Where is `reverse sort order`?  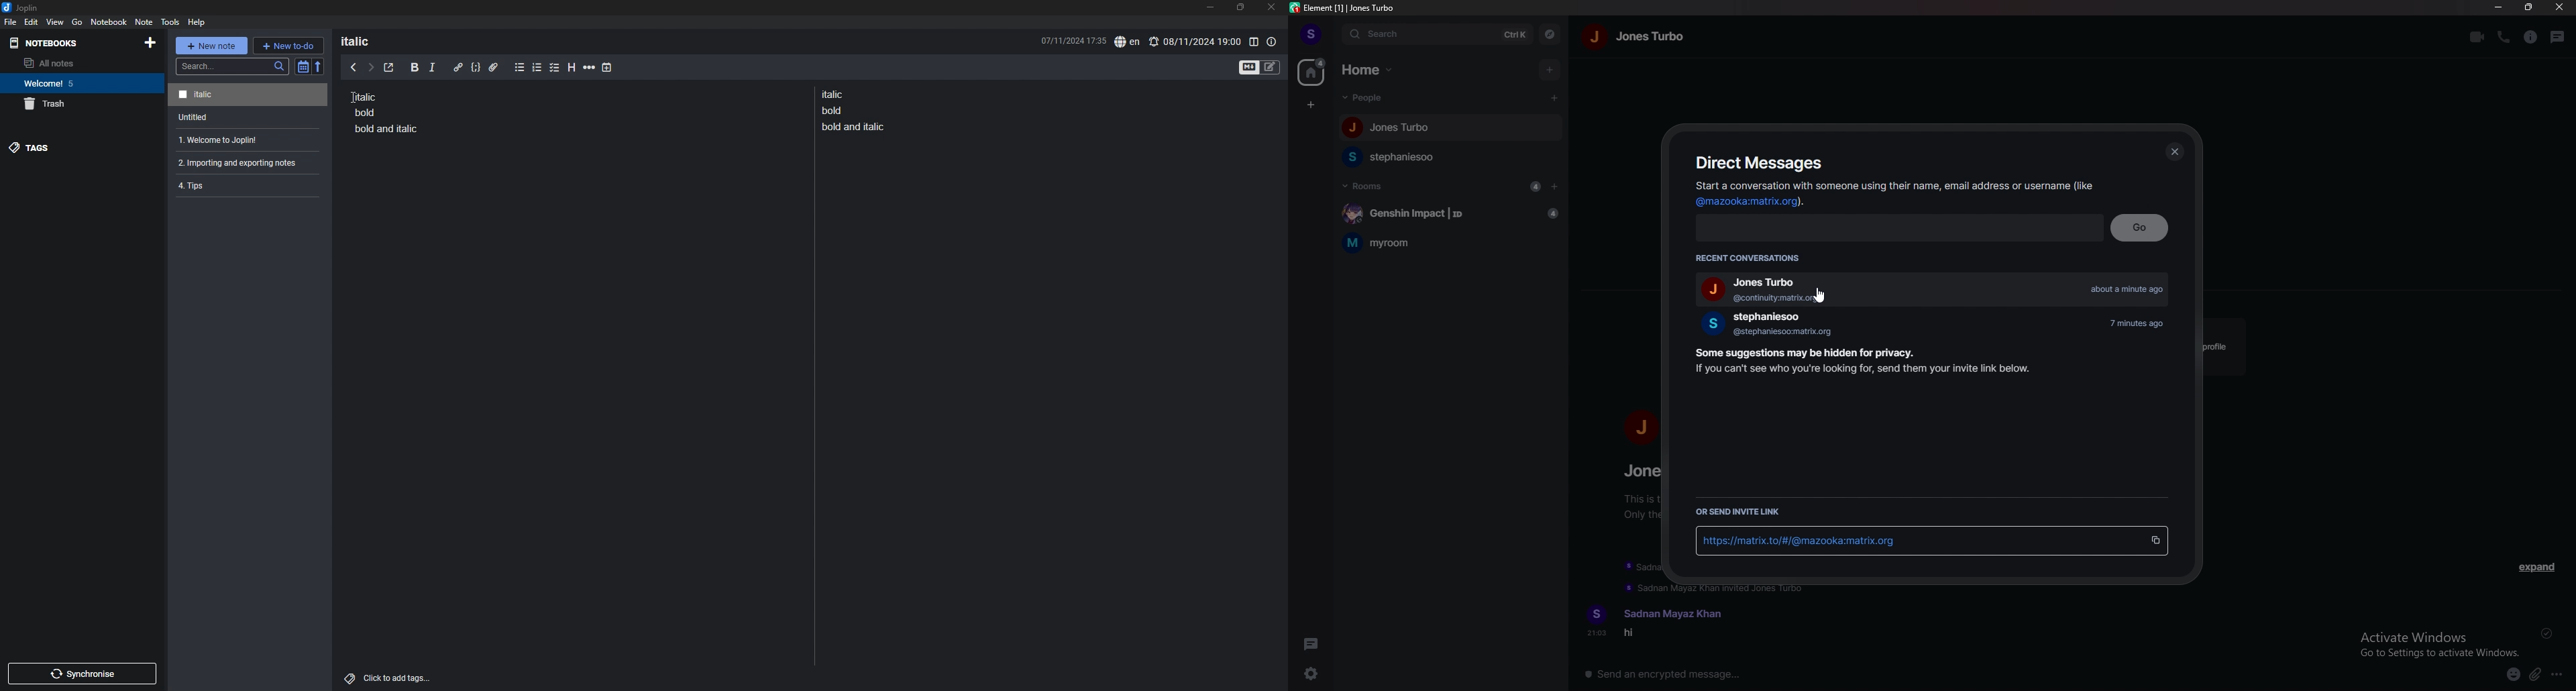
reverse sort order is located at coordinates (319, 66).